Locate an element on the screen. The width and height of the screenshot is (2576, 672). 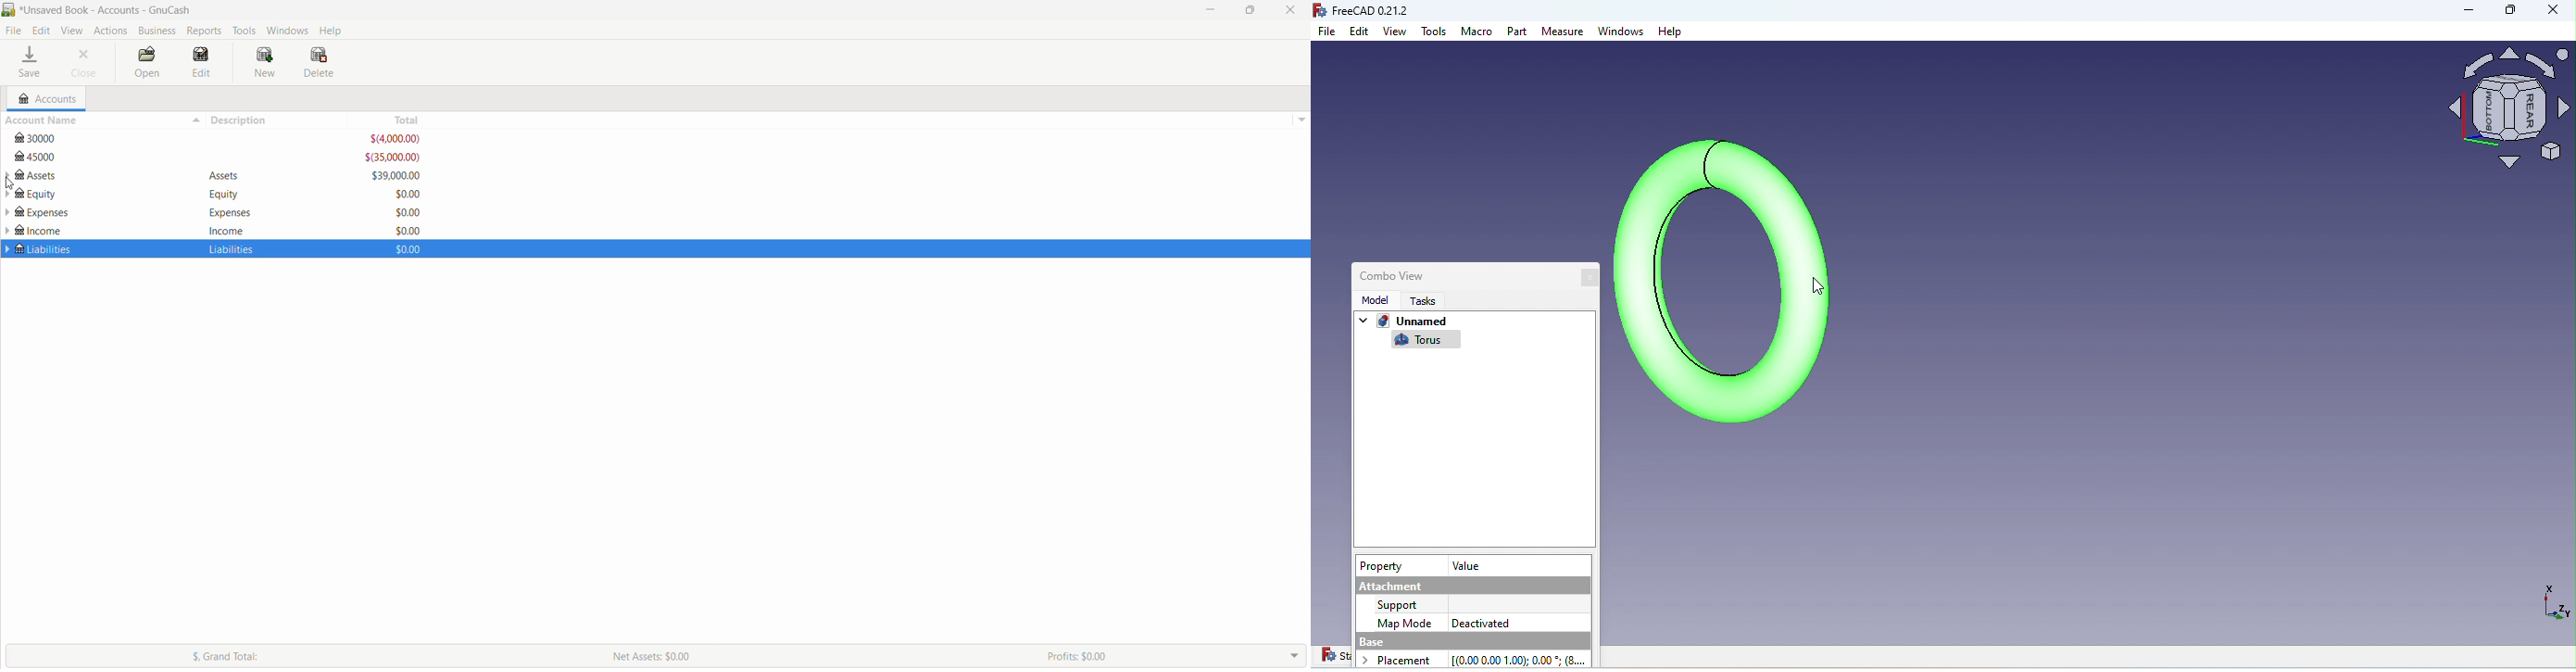
Close is located at coordinates (1290, 10).